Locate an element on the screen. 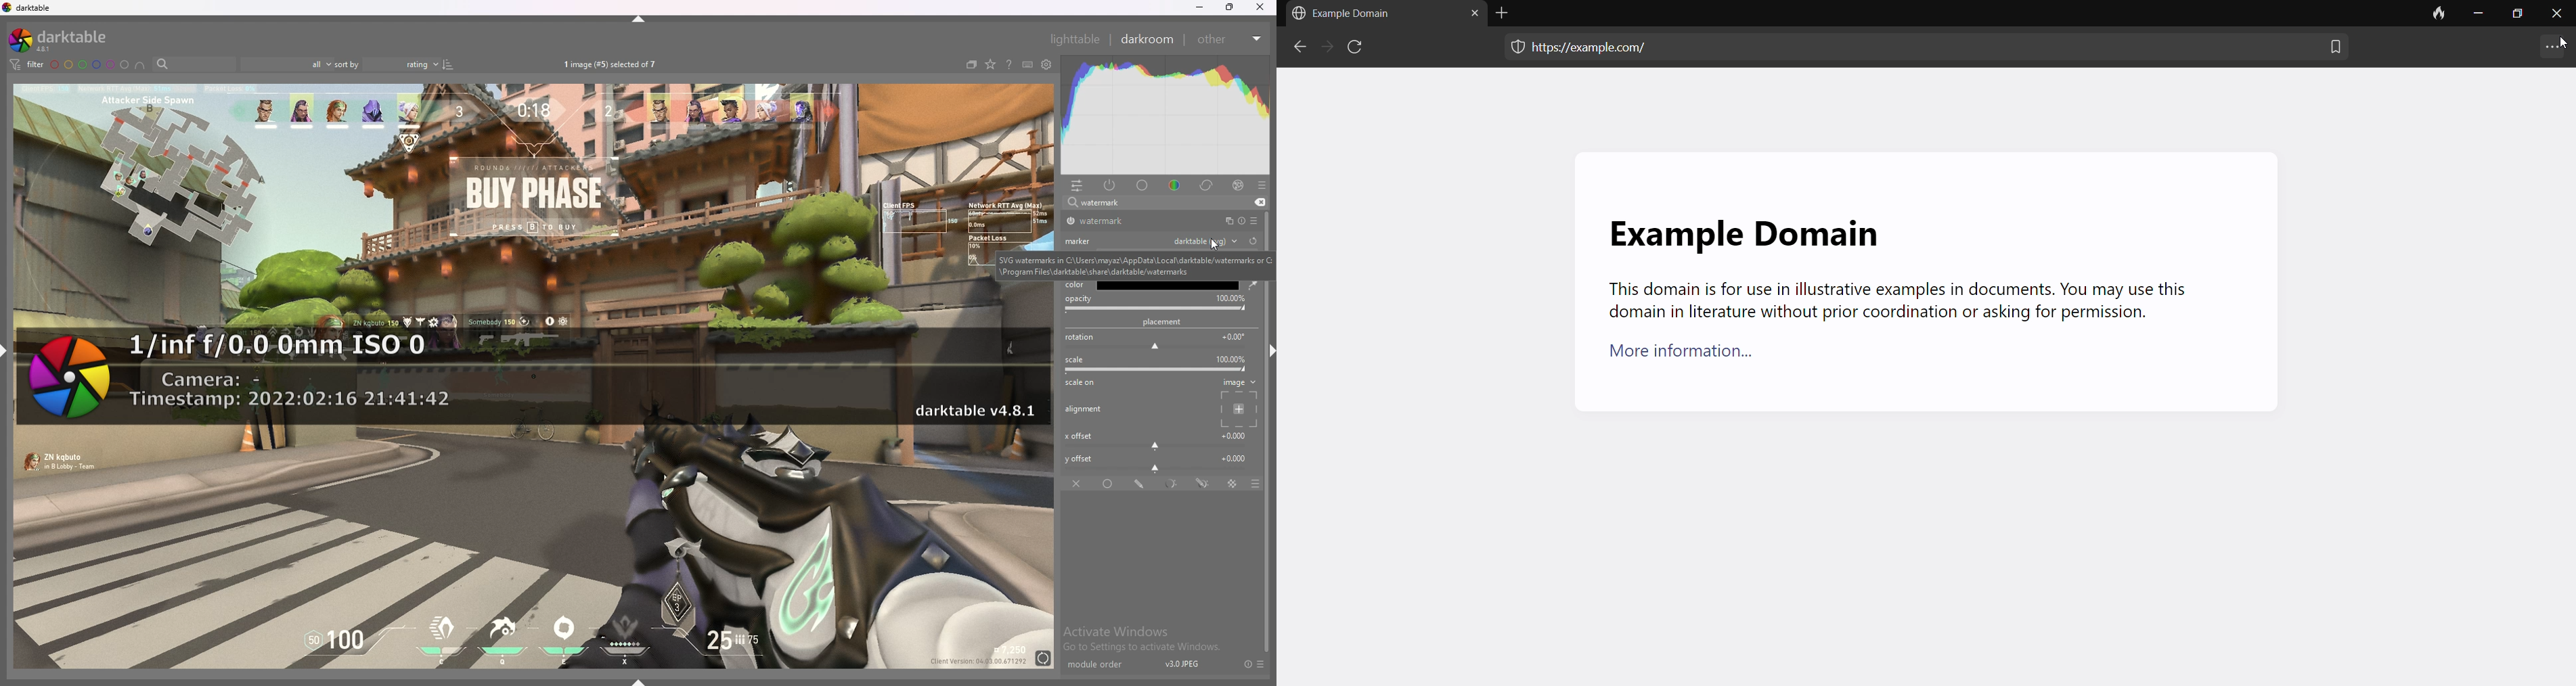 This screenshot has width=2576, height=700. y offset is located at coordinates (1158, 461).